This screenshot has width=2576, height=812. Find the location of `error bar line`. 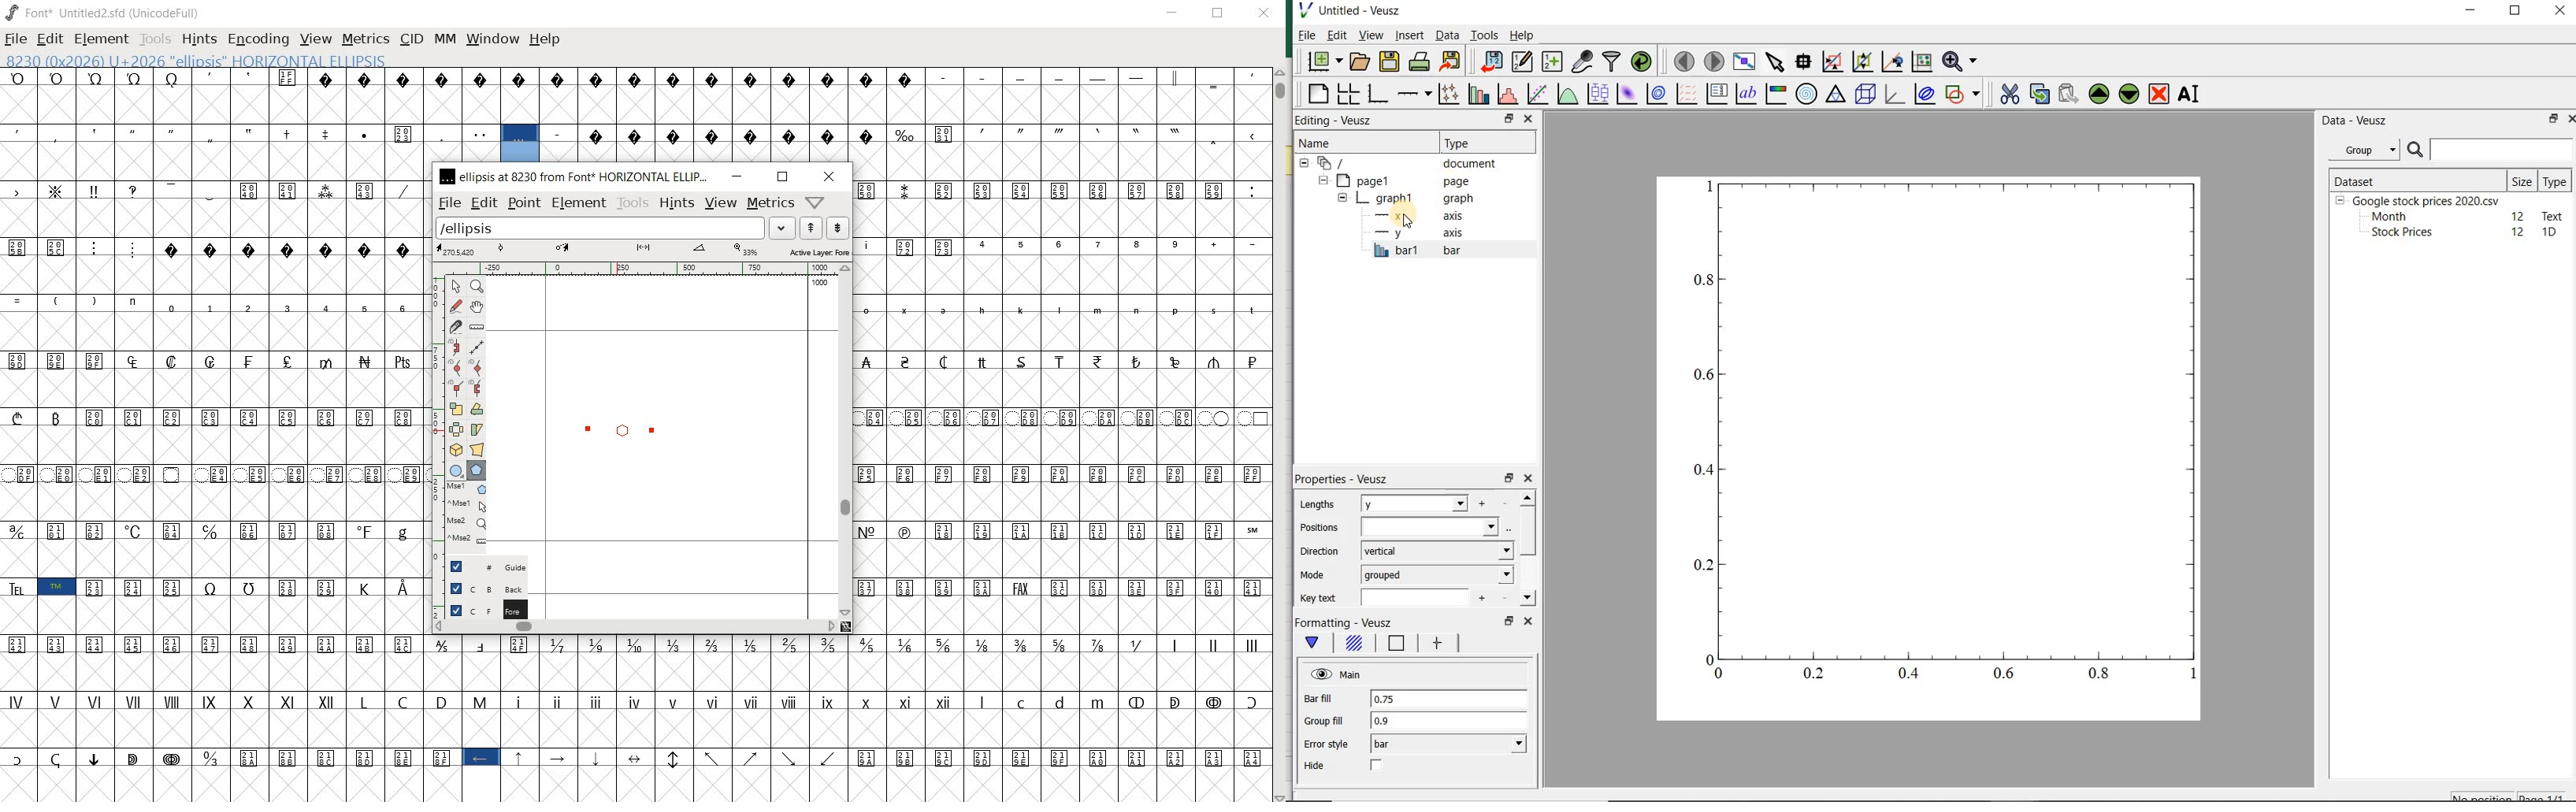

error bar line is located at coordinates (1439, 643).